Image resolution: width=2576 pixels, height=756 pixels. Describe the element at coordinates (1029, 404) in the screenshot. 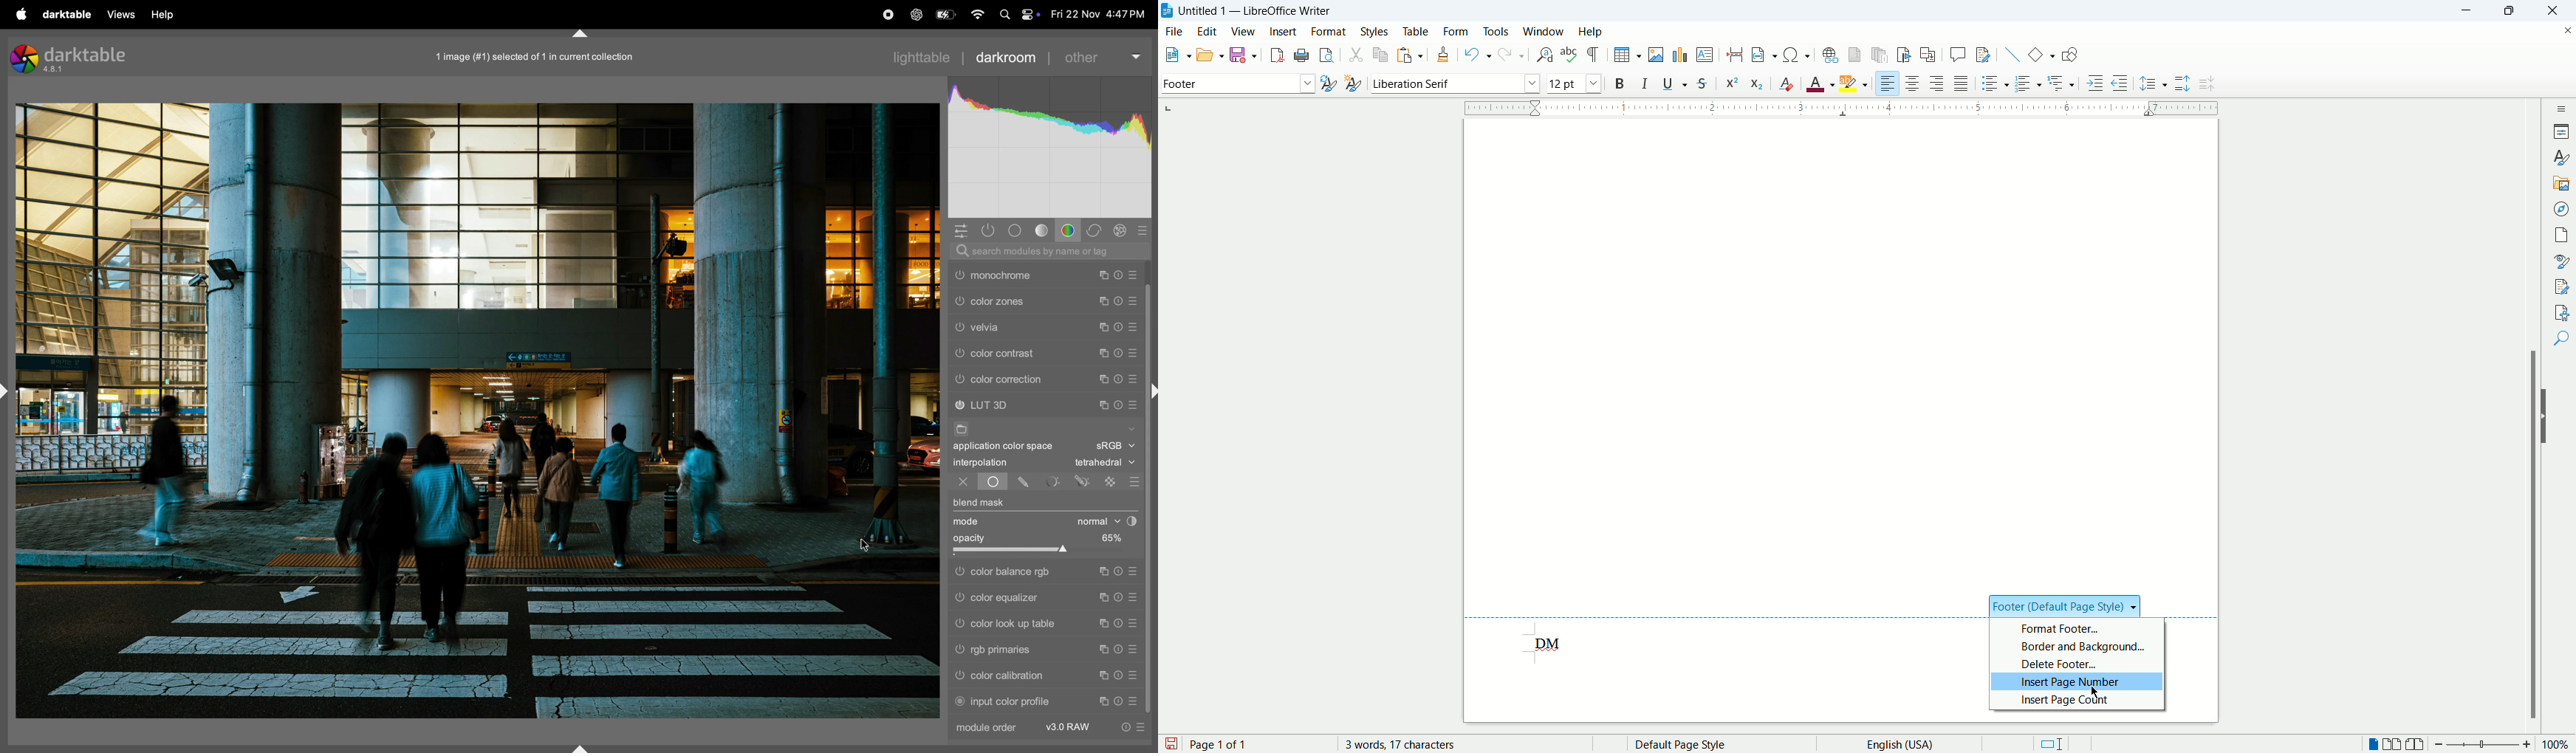

I see `LUT 3d` at that location.